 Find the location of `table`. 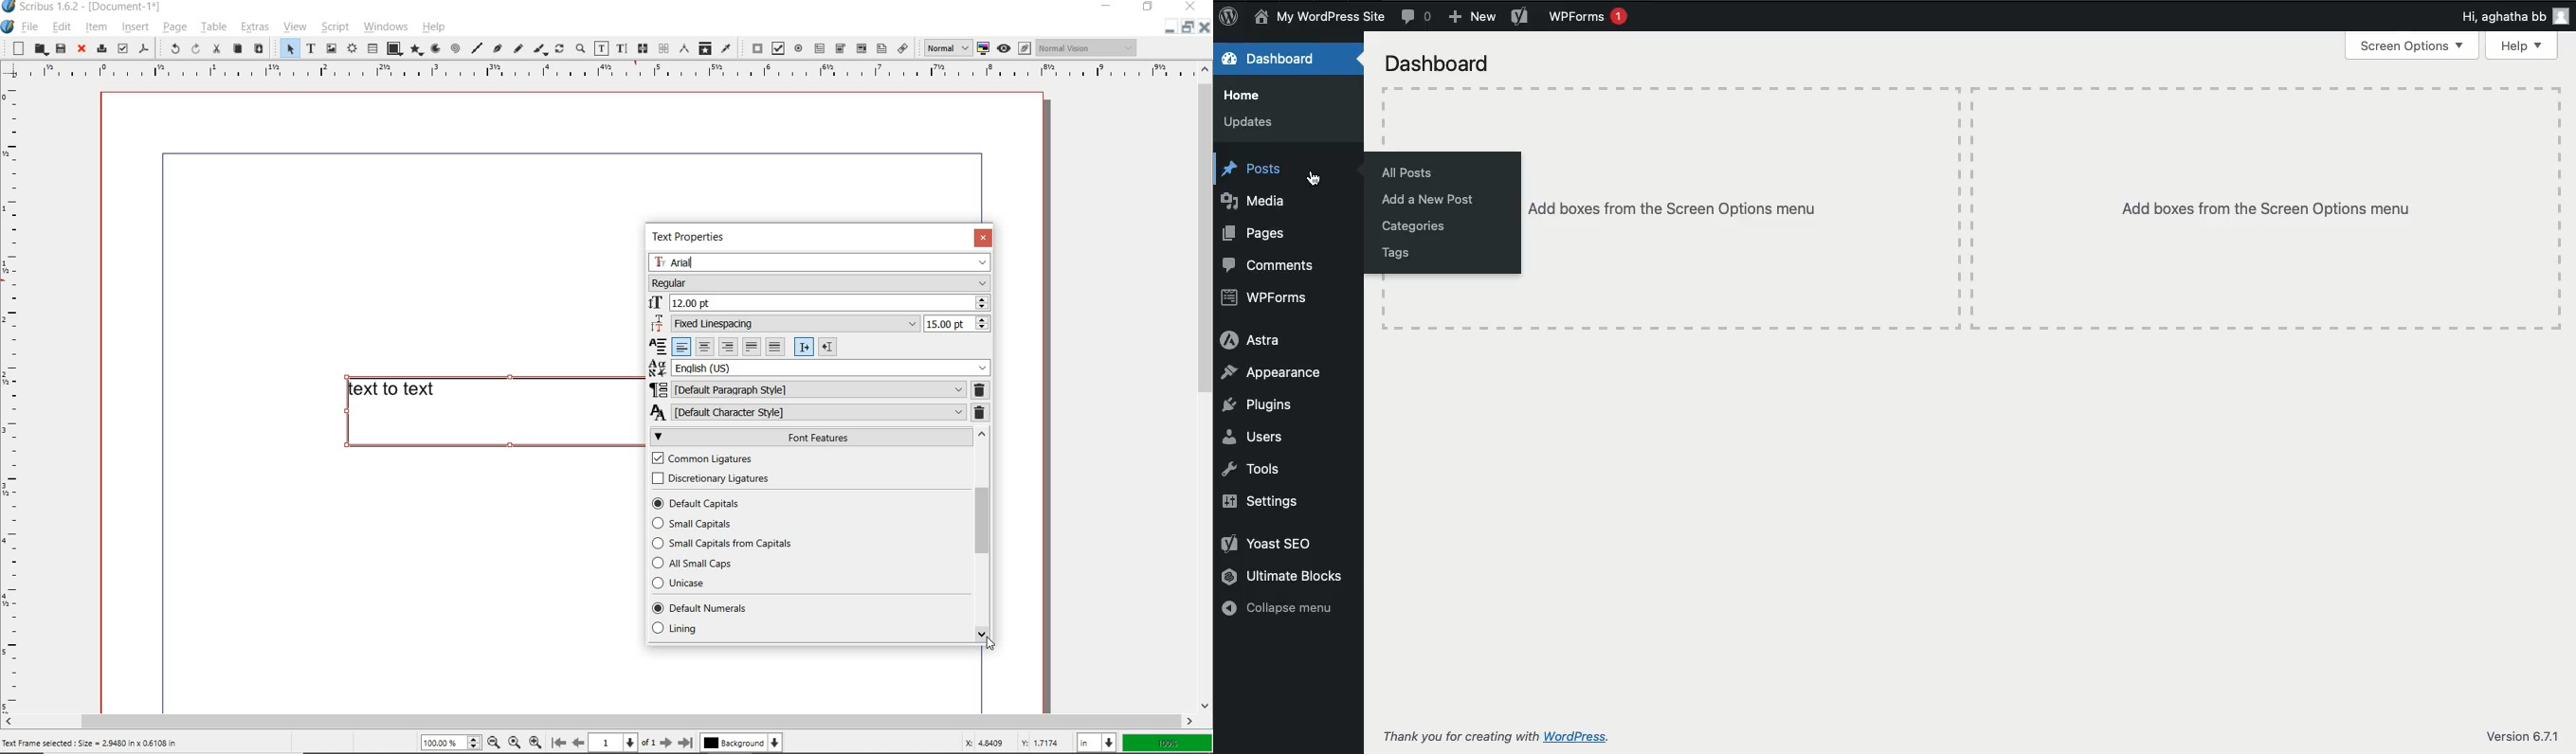

table is located at coordinates (213, 28).